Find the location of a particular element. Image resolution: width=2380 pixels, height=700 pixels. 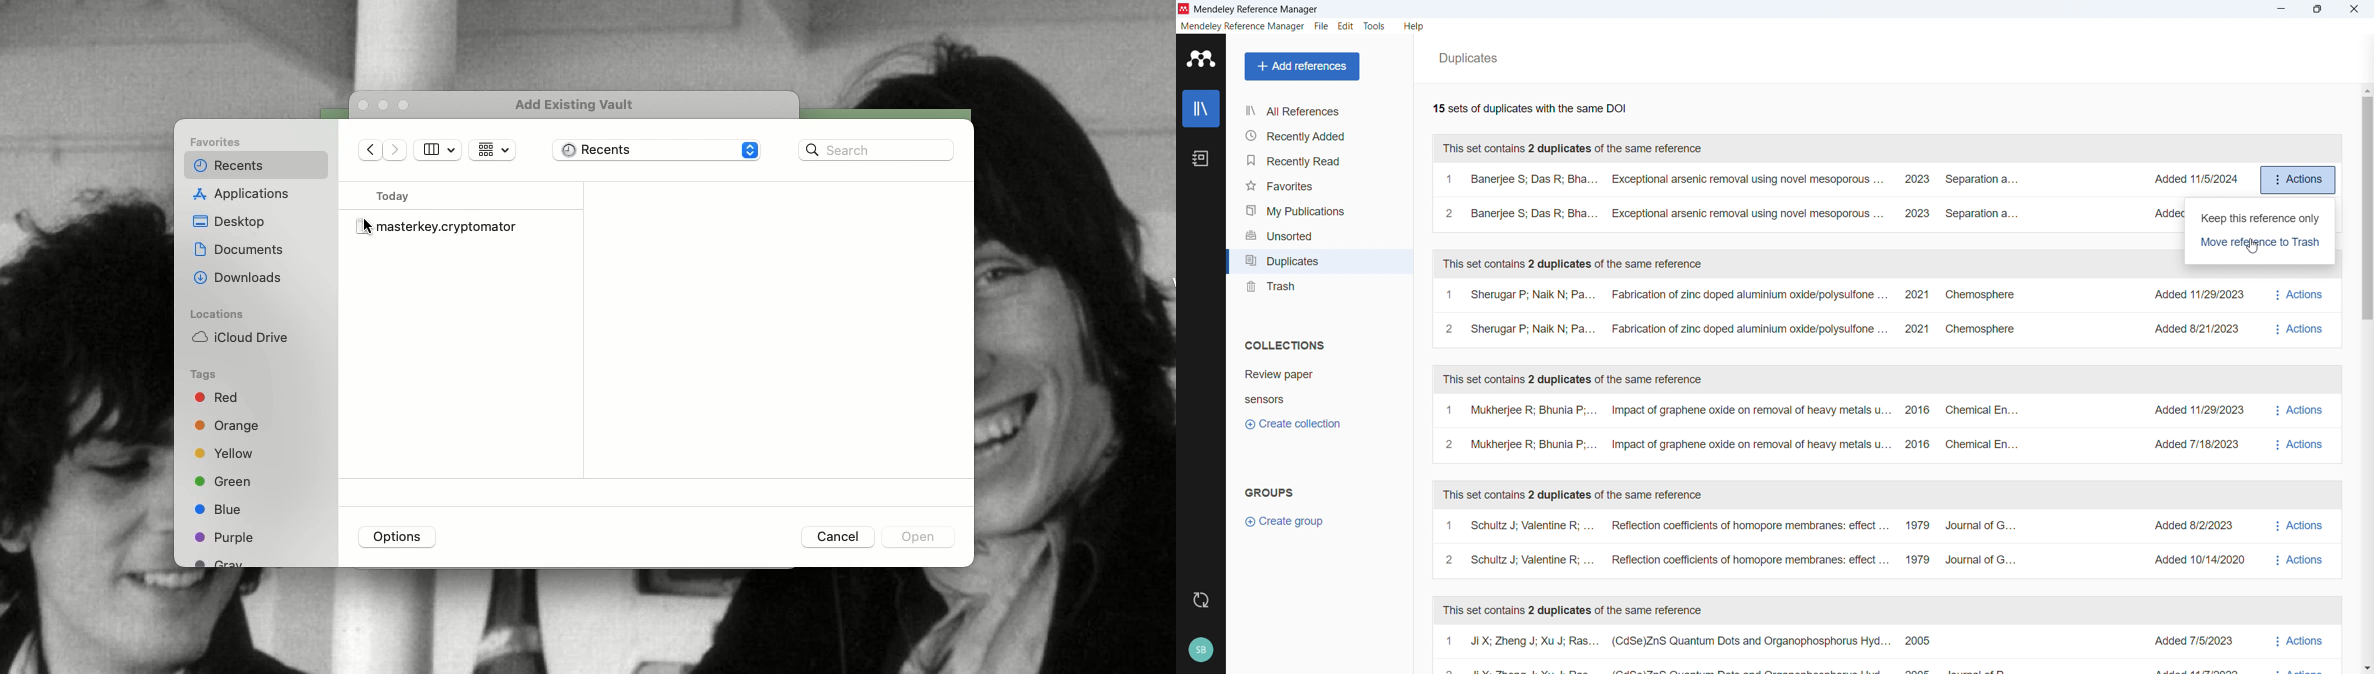

Scroll down is located at coordinates (2367, 668).